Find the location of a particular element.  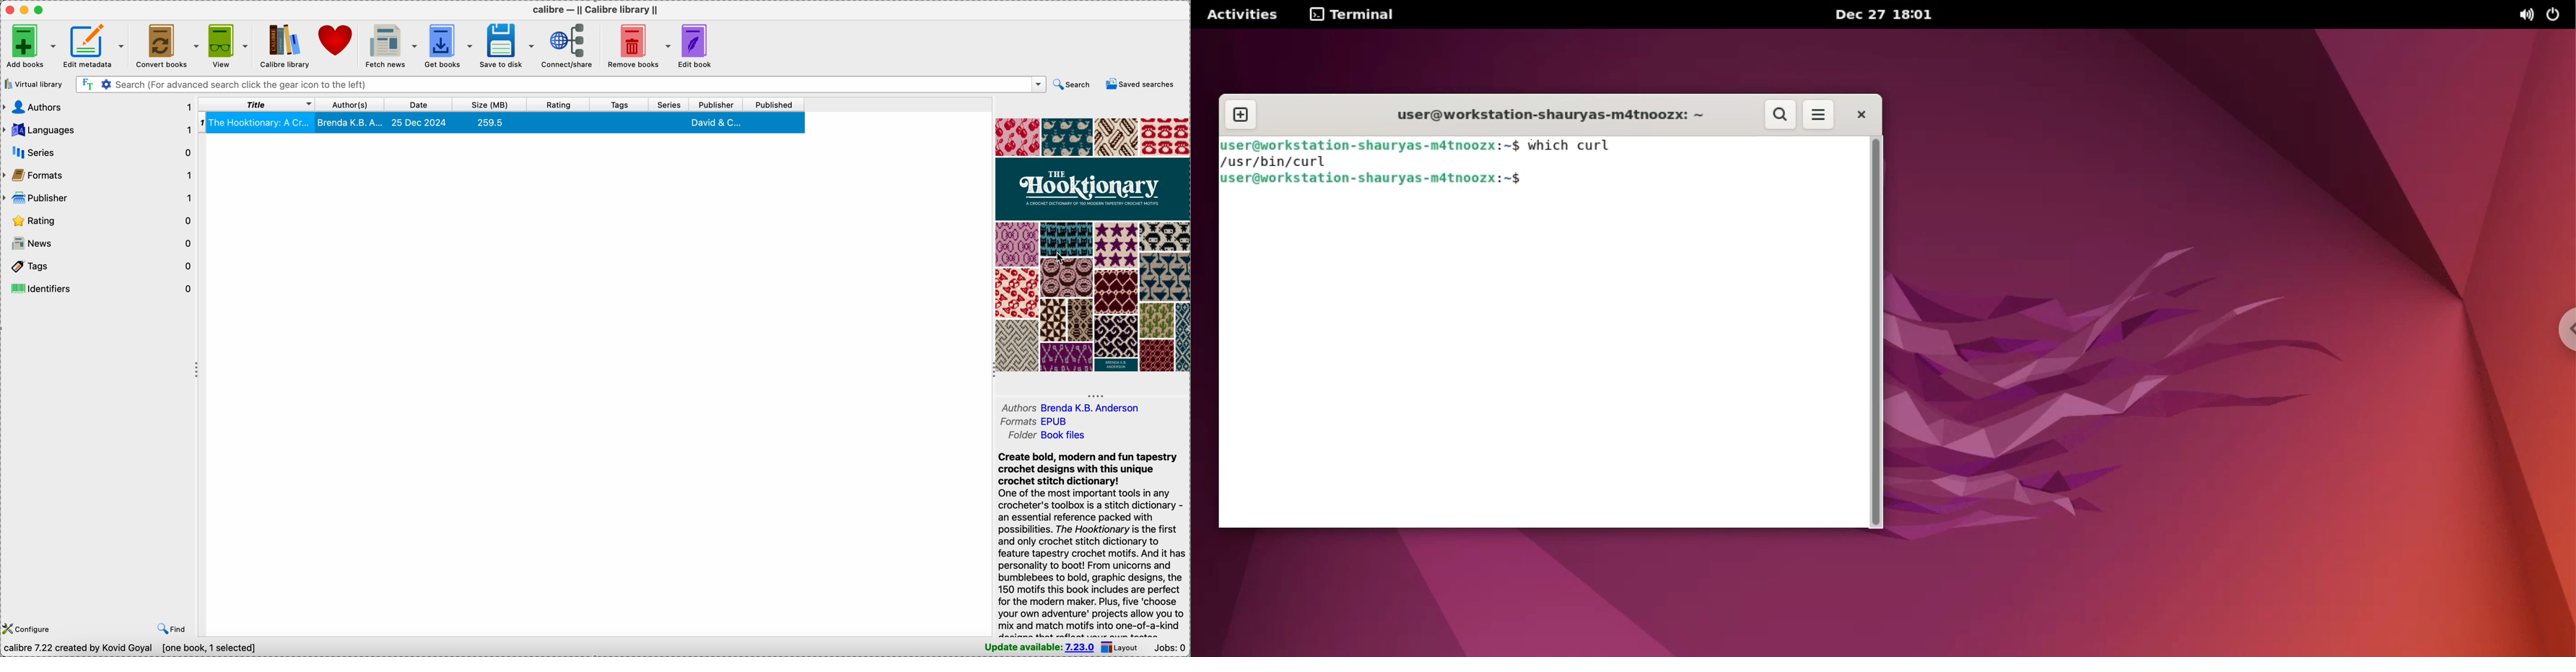

series is located at coordinates (668, 104).